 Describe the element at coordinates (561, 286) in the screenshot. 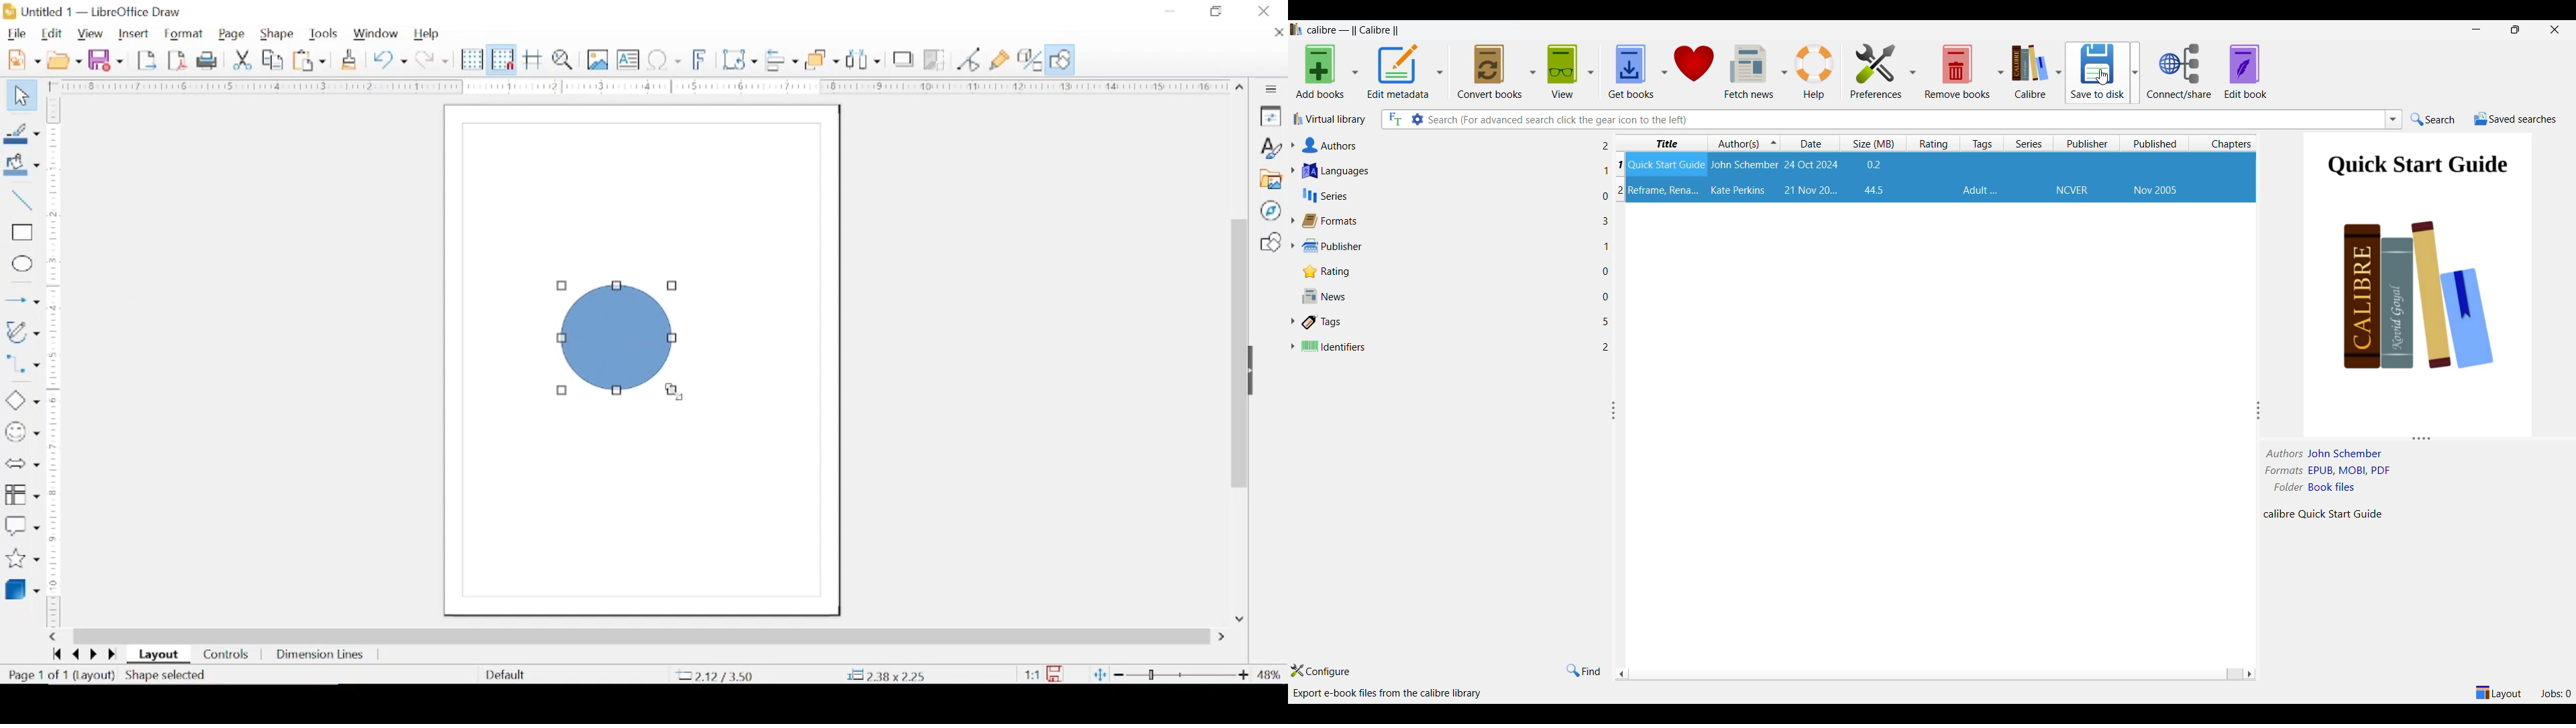

I see `resize handle` at that location.